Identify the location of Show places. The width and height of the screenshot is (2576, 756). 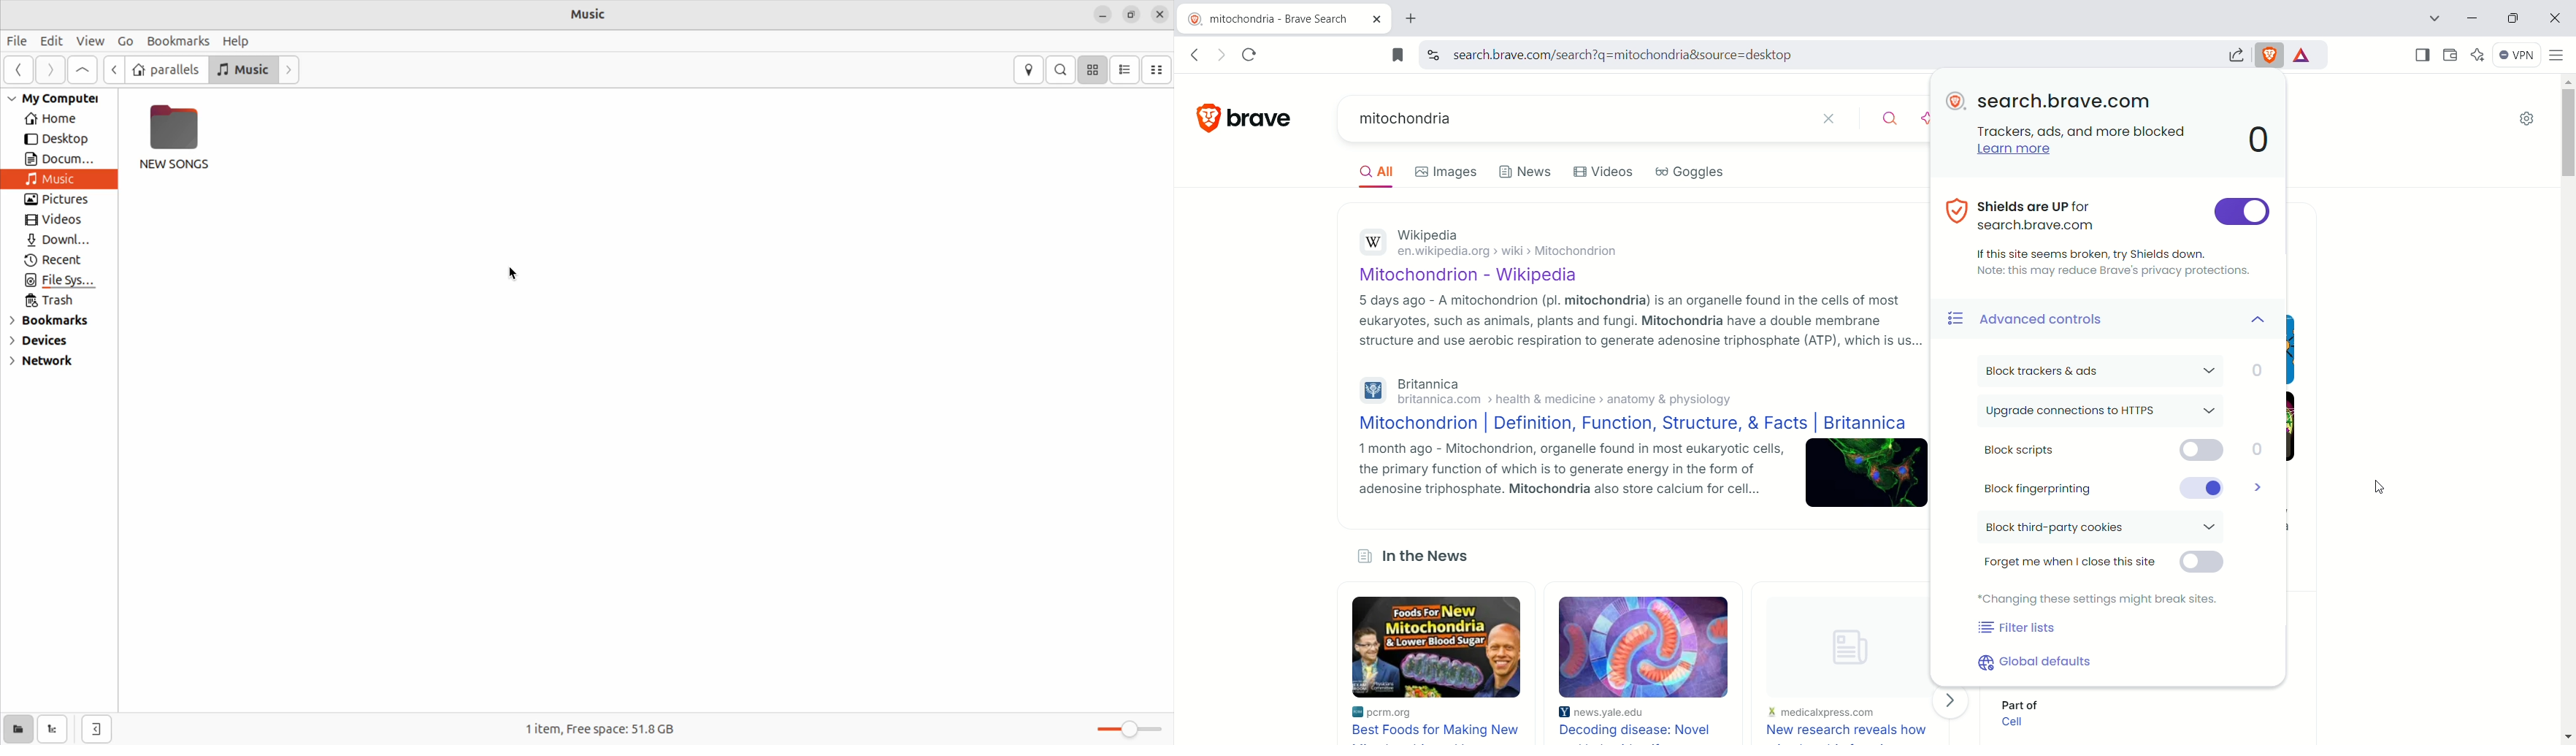
(16, 729).